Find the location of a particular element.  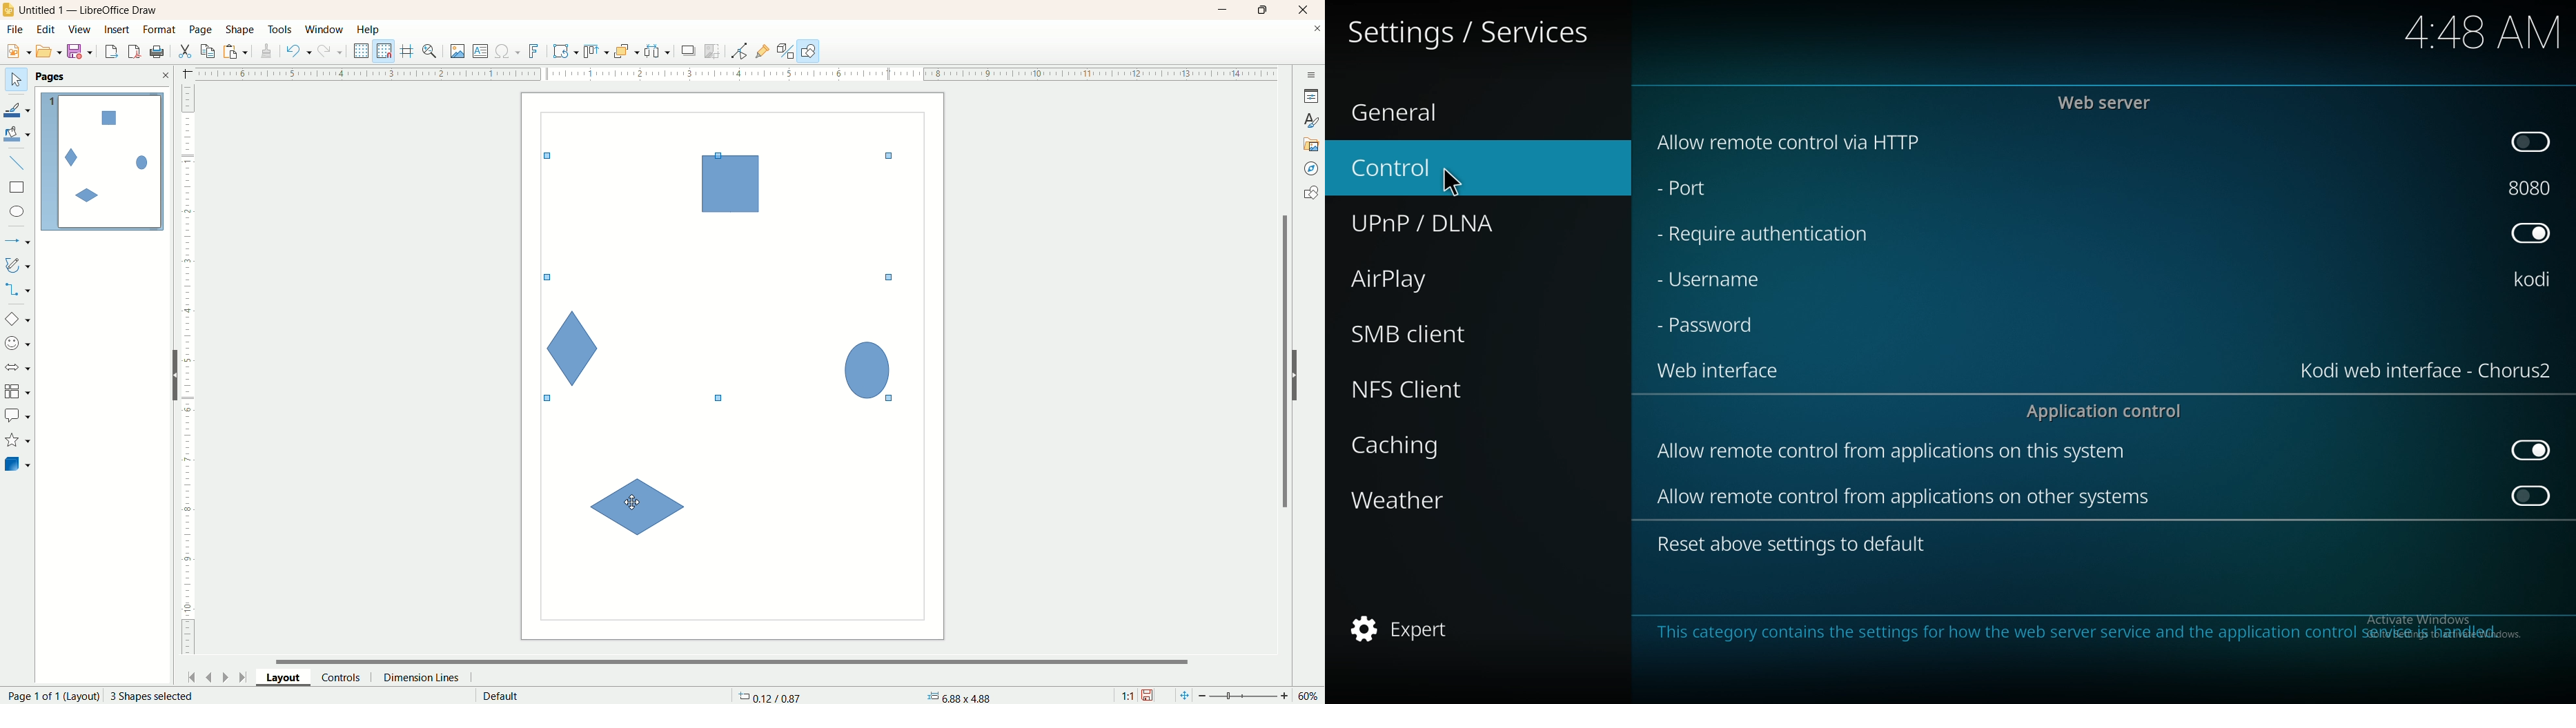

zo is located at coordinates (432, 51).